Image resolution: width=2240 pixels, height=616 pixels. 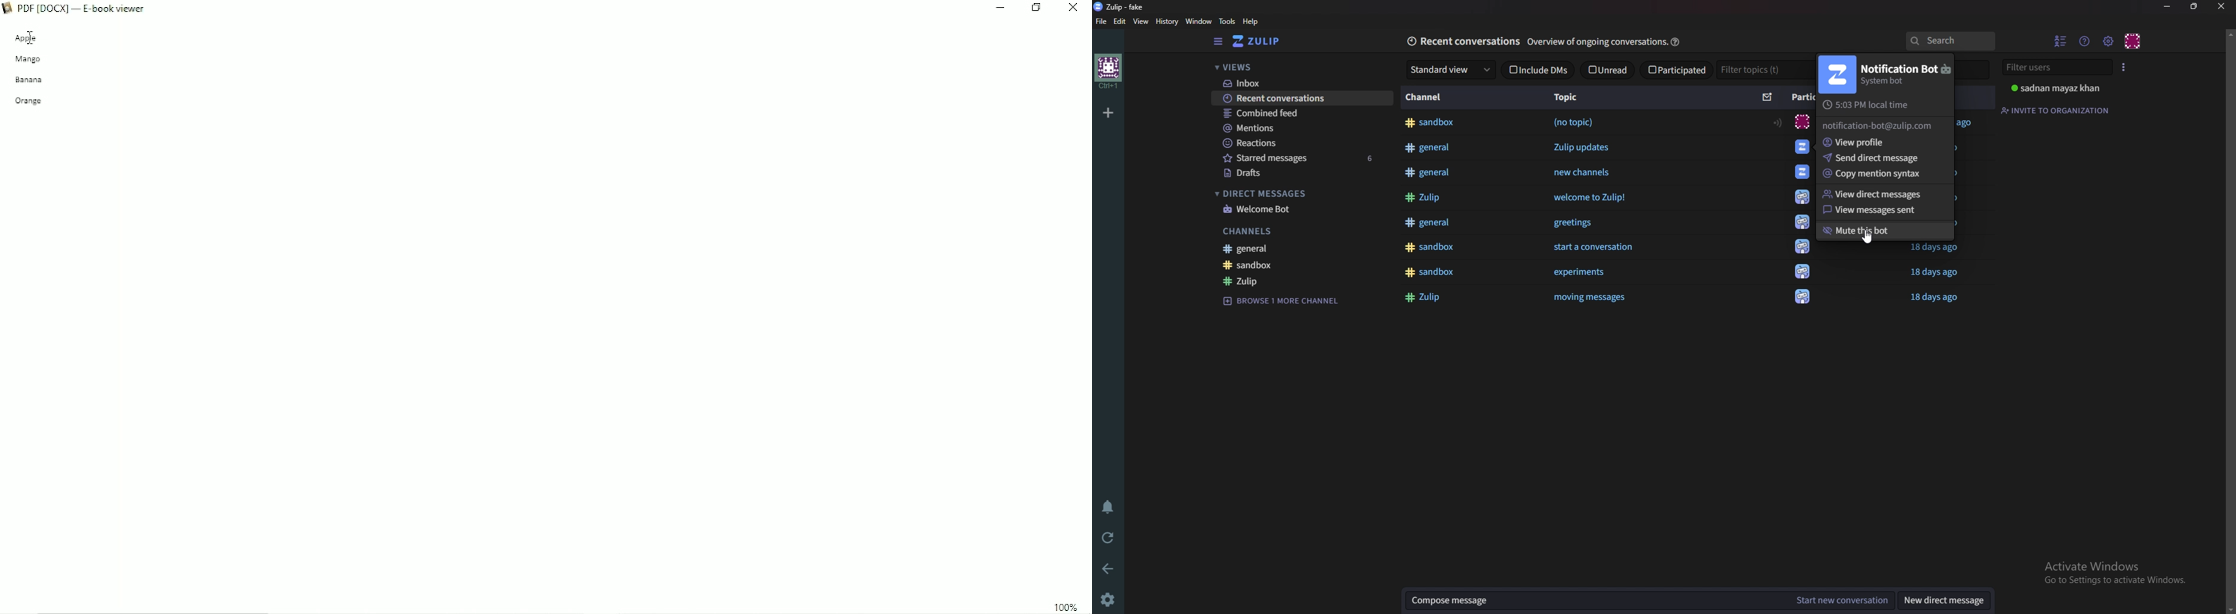 I want to click on Window, so click(x=1200, y=21).